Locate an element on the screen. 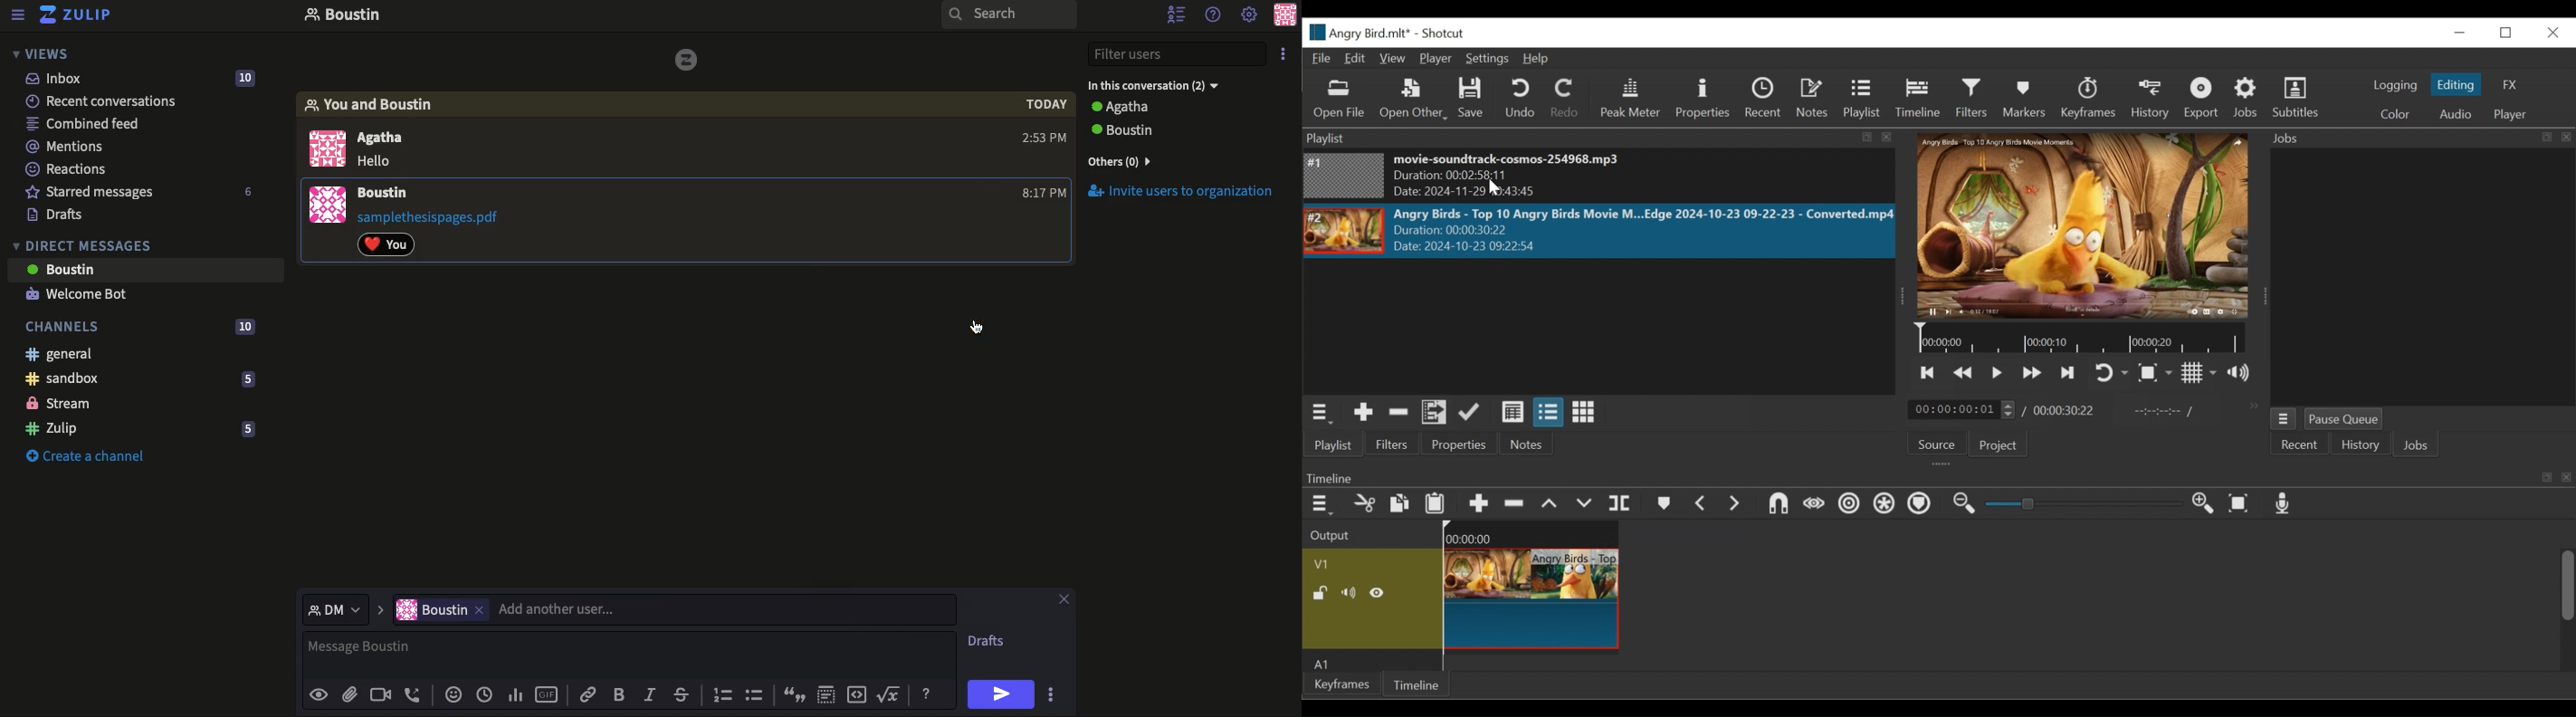 The width and height of the screenshot is (2576, 728). add another user is located at coordinates (727, 609).